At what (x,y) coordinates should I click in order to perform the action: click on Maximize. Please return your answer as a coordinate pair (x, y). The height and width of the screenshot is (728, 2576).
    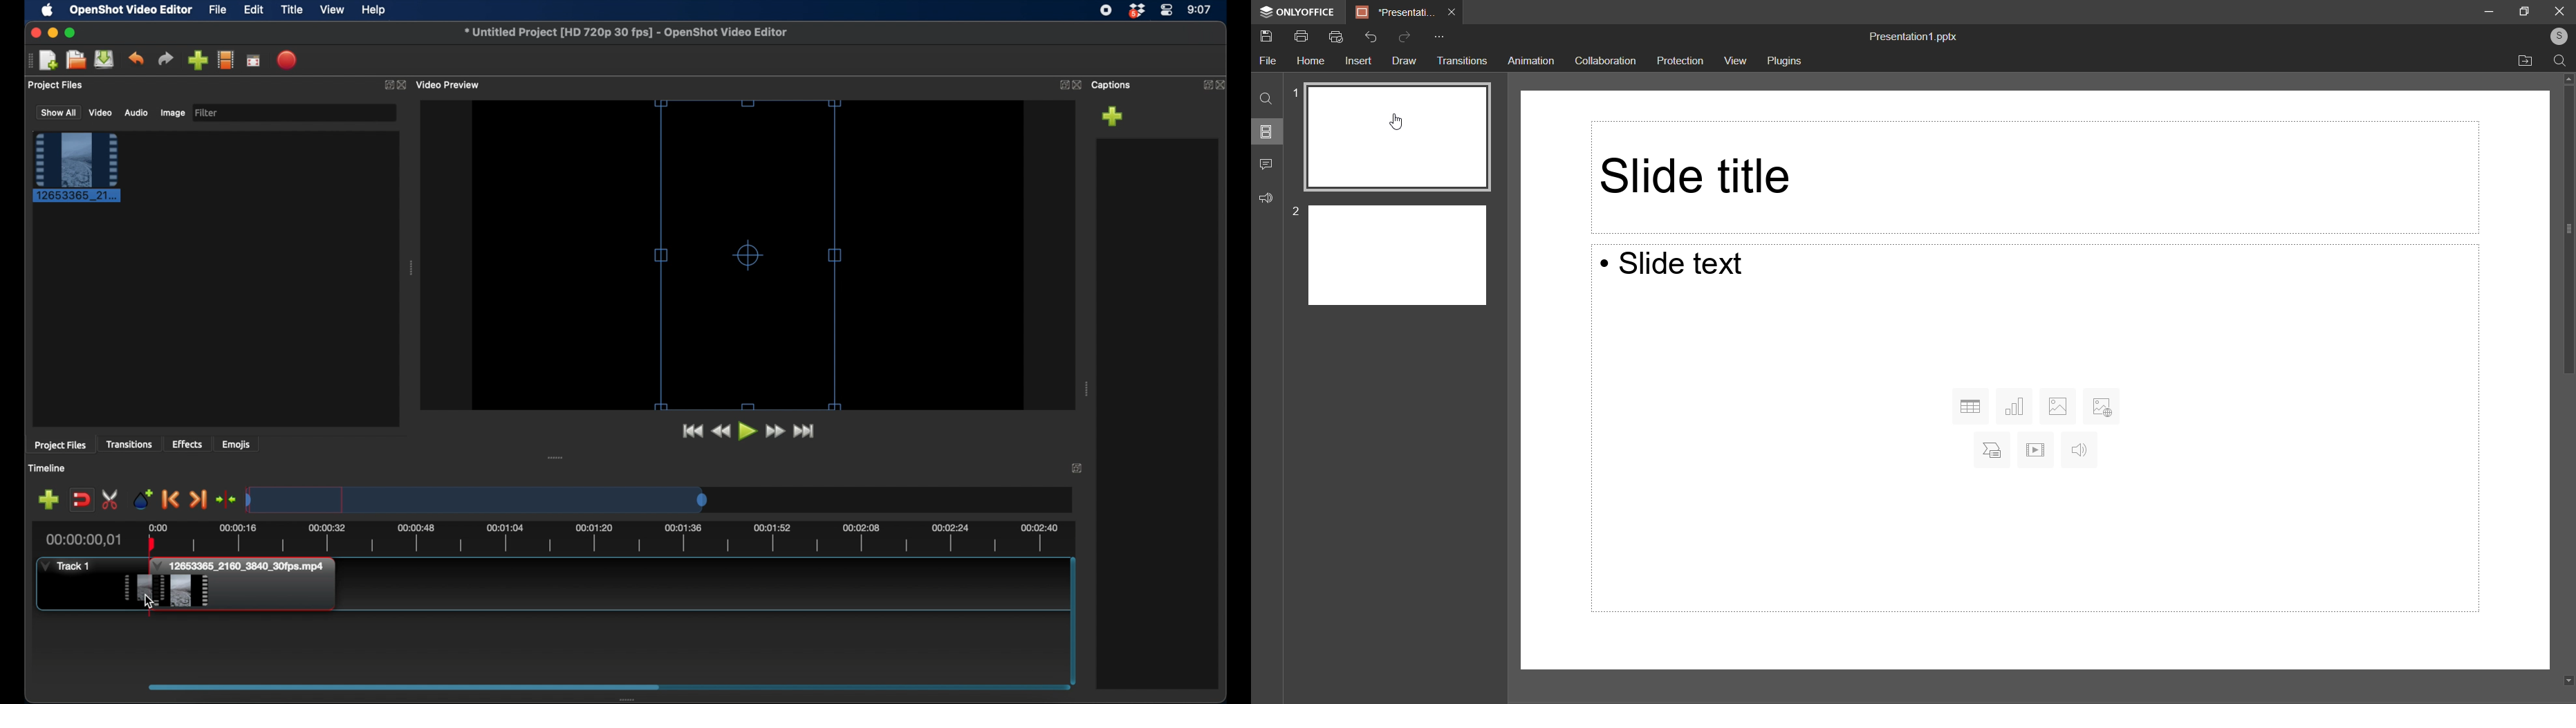
    Looking at the image, I should click on (2525, 10).